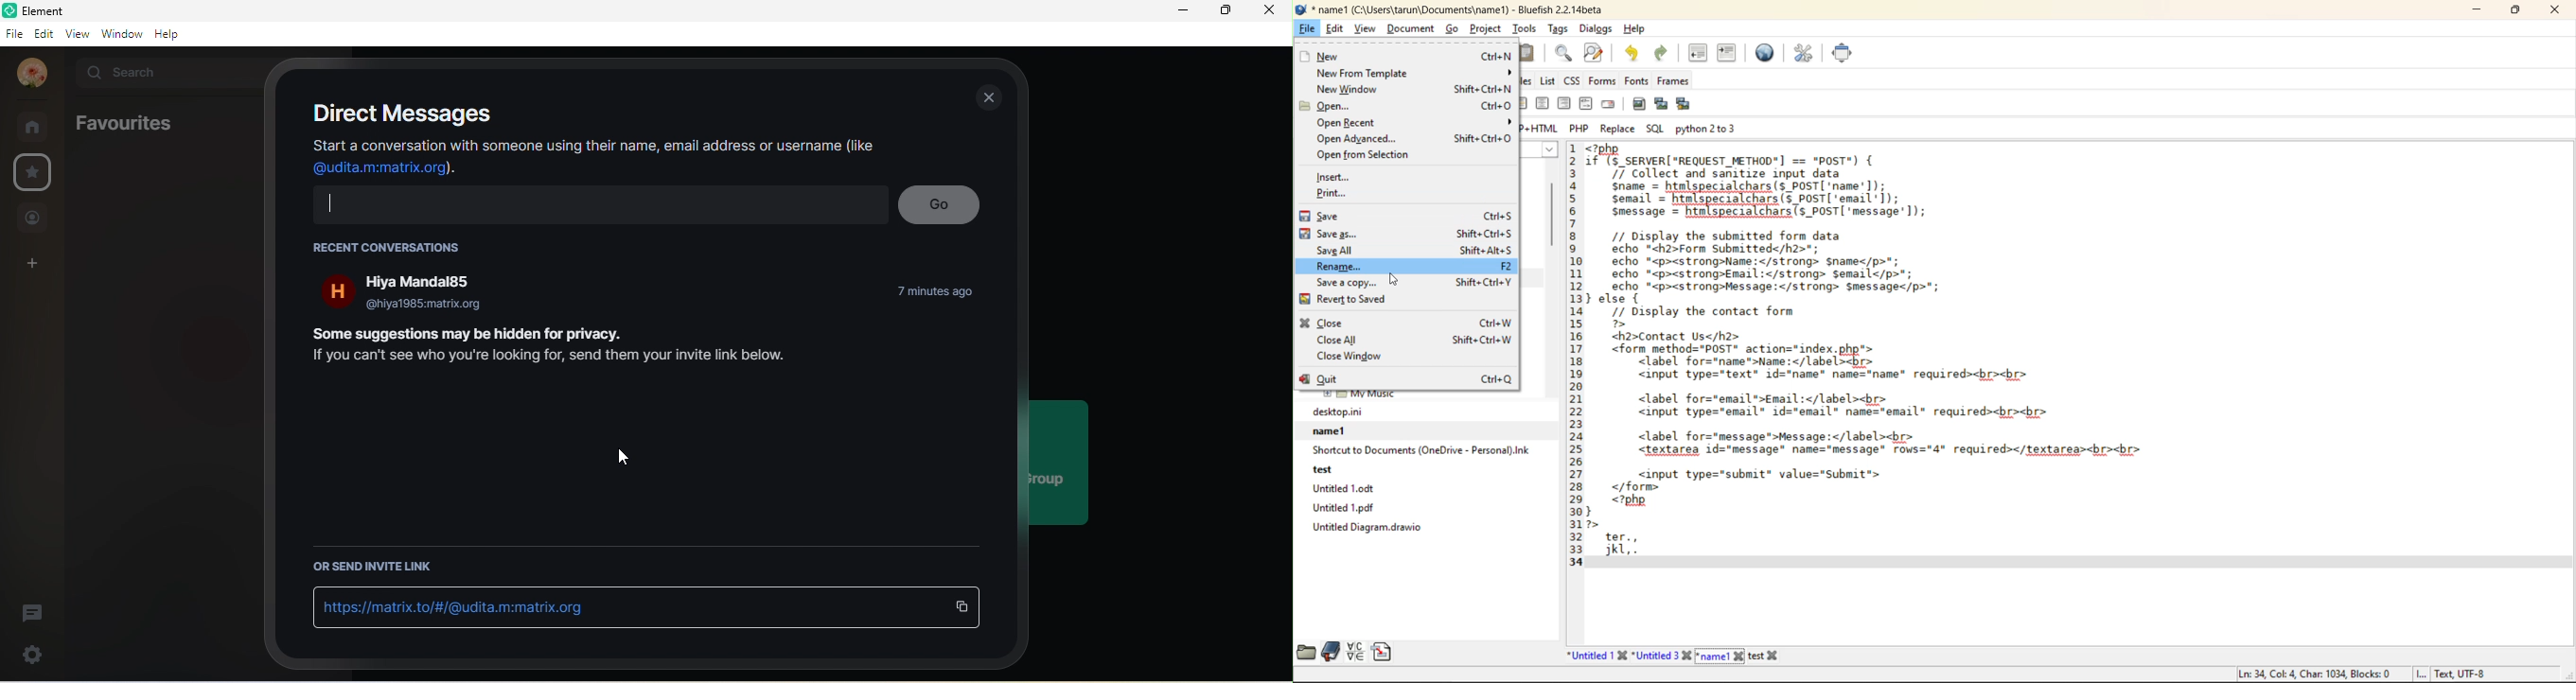 This screenshot has height=700, width=2576. I want to click on html comment, so click(1586, 104).